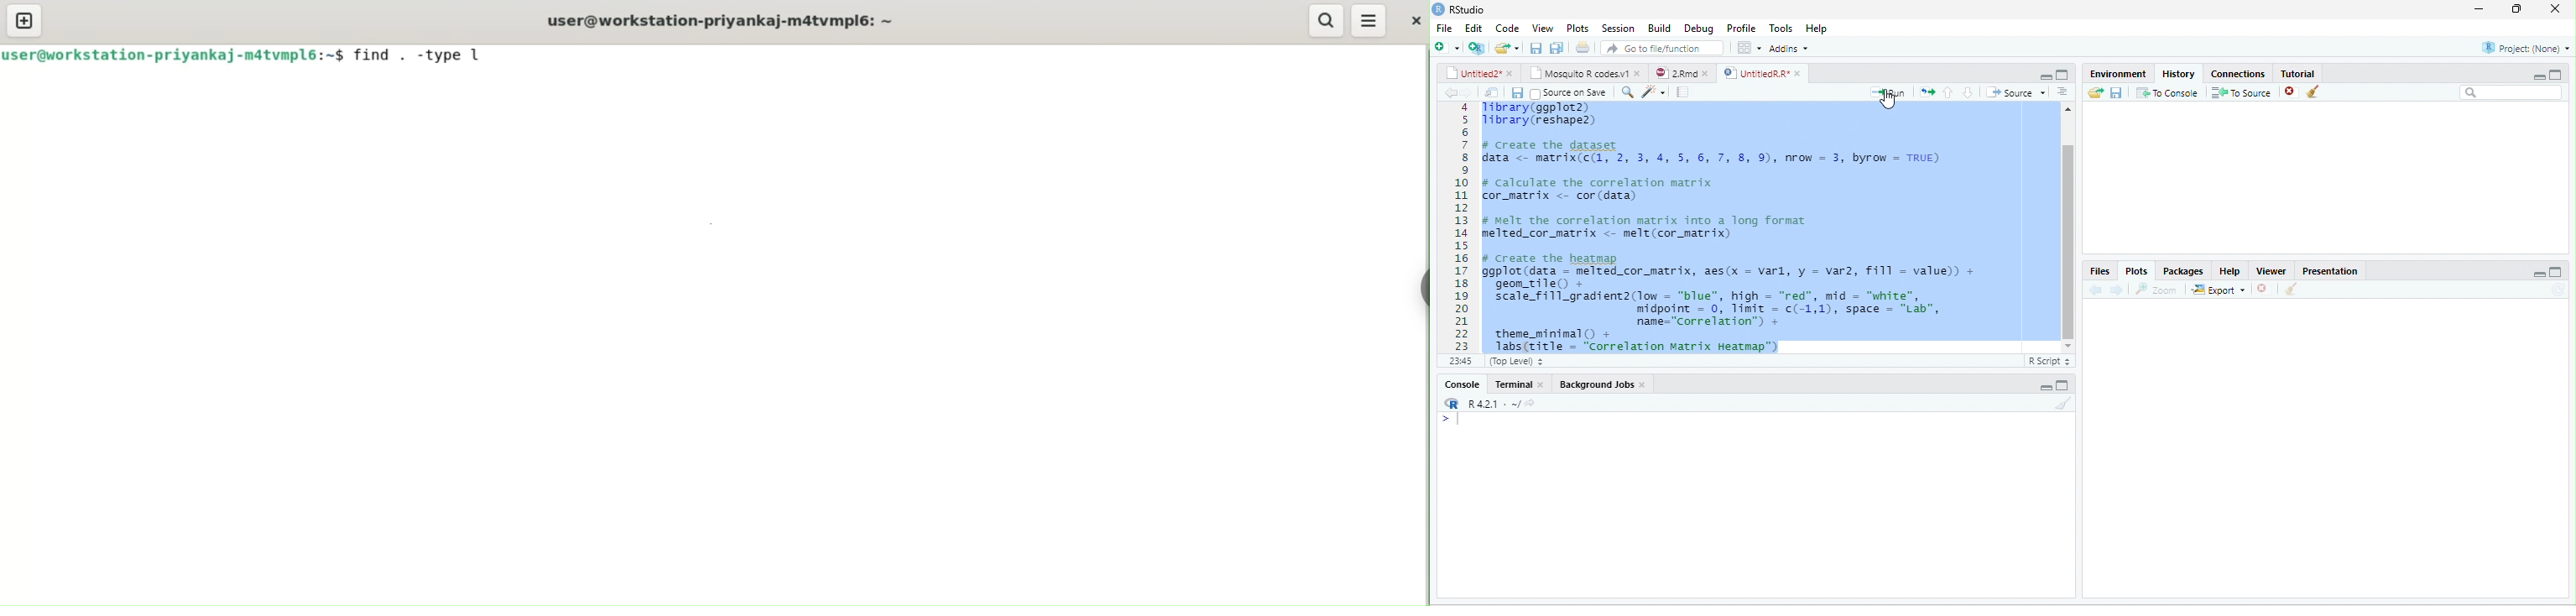  Describe the element at coordinates (1659, 27) in the screenshot. I see `build` at that location.